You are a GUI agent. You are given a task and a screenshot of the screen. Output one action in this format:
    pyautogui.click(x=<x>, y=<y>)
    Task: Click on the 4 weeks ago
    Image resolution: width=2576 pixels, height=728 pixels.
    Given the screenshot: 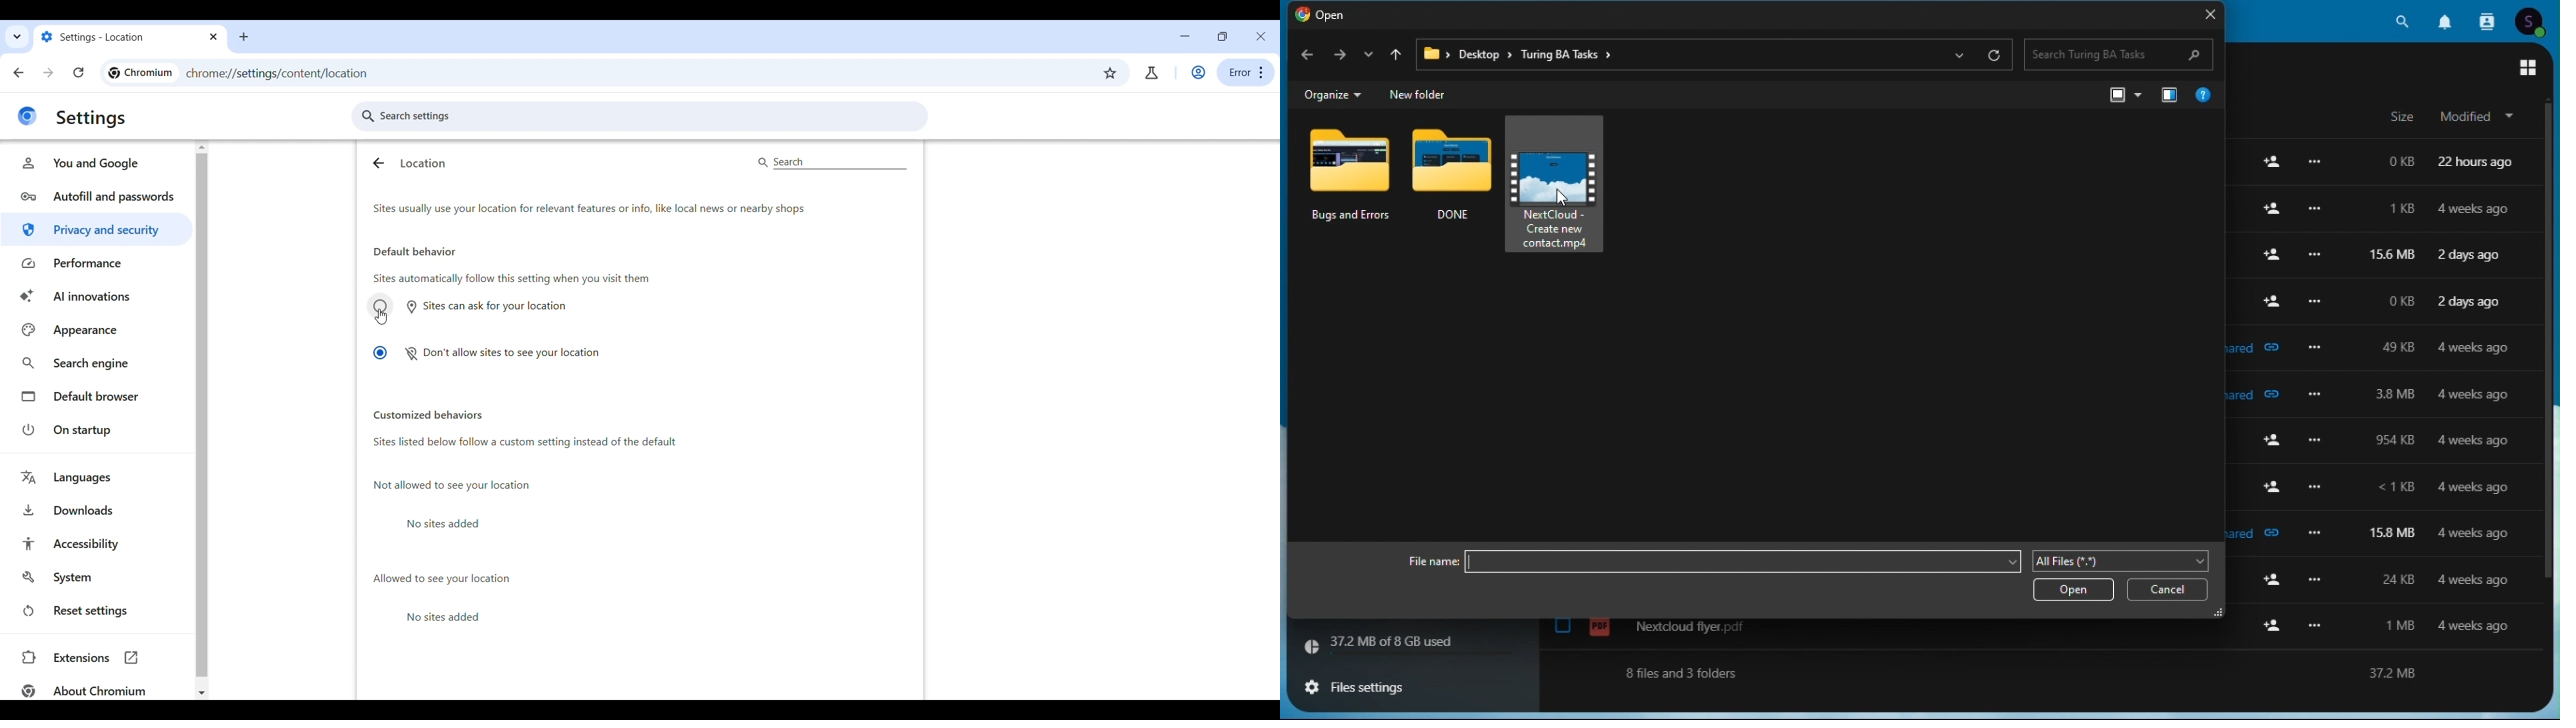 What is the action you would take?
    pyautogui.click(x=2474, y=489)
    